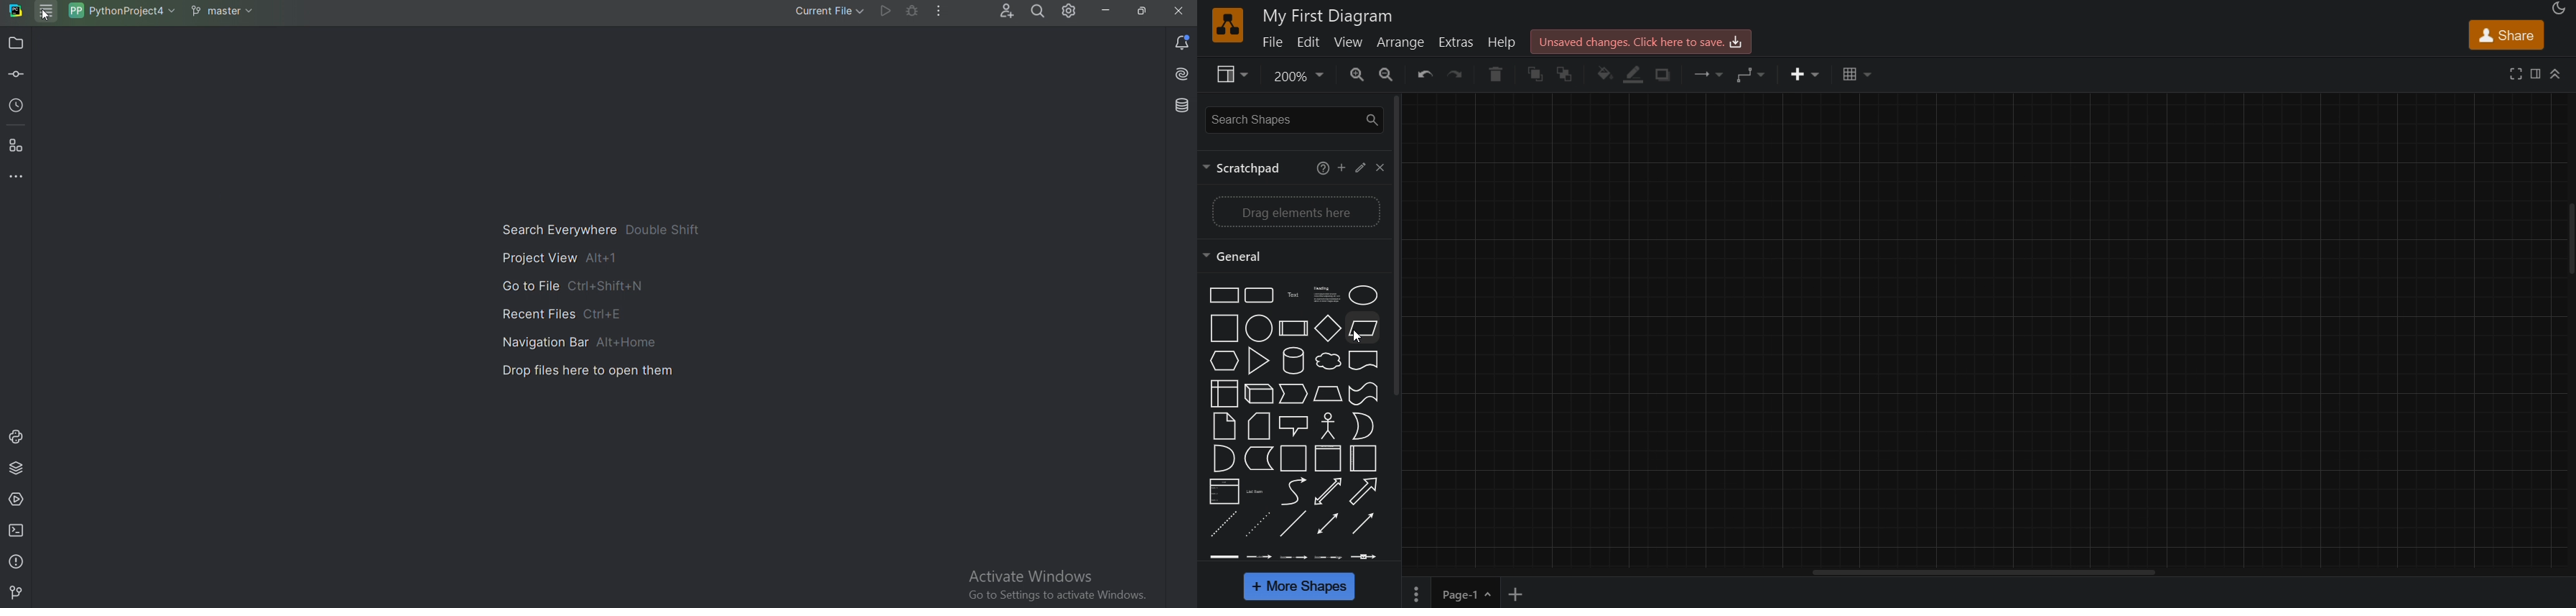  What do you see at coordinates (553, 312) in the screenshot?
I see `Recent files` at bounding box center [553, 312].